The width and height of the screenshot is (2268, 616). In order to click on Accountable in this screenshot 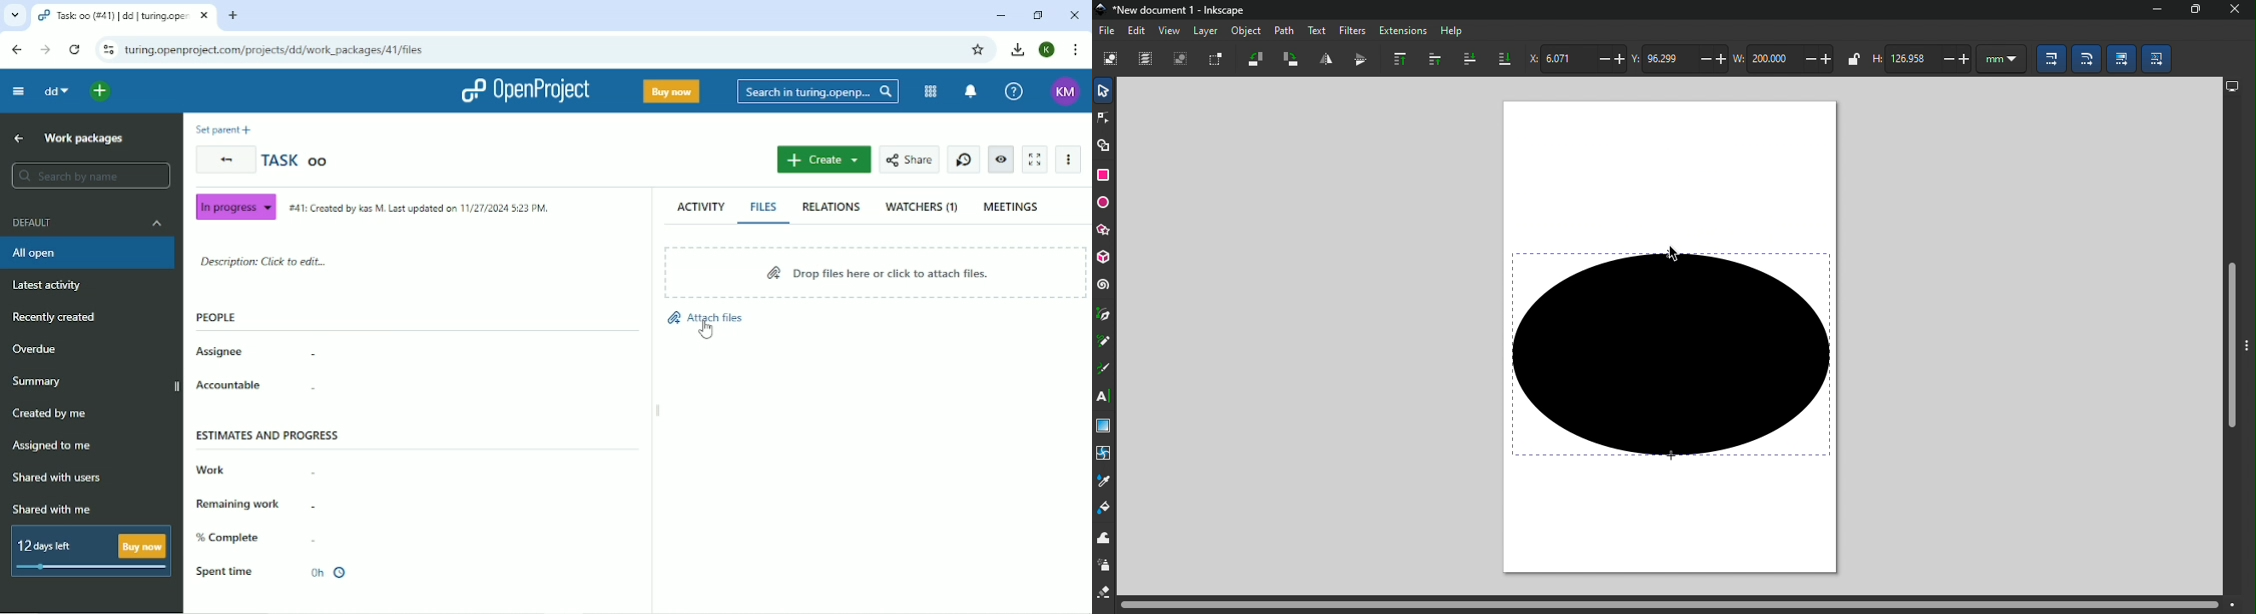, I will do `click(229, 384)`.